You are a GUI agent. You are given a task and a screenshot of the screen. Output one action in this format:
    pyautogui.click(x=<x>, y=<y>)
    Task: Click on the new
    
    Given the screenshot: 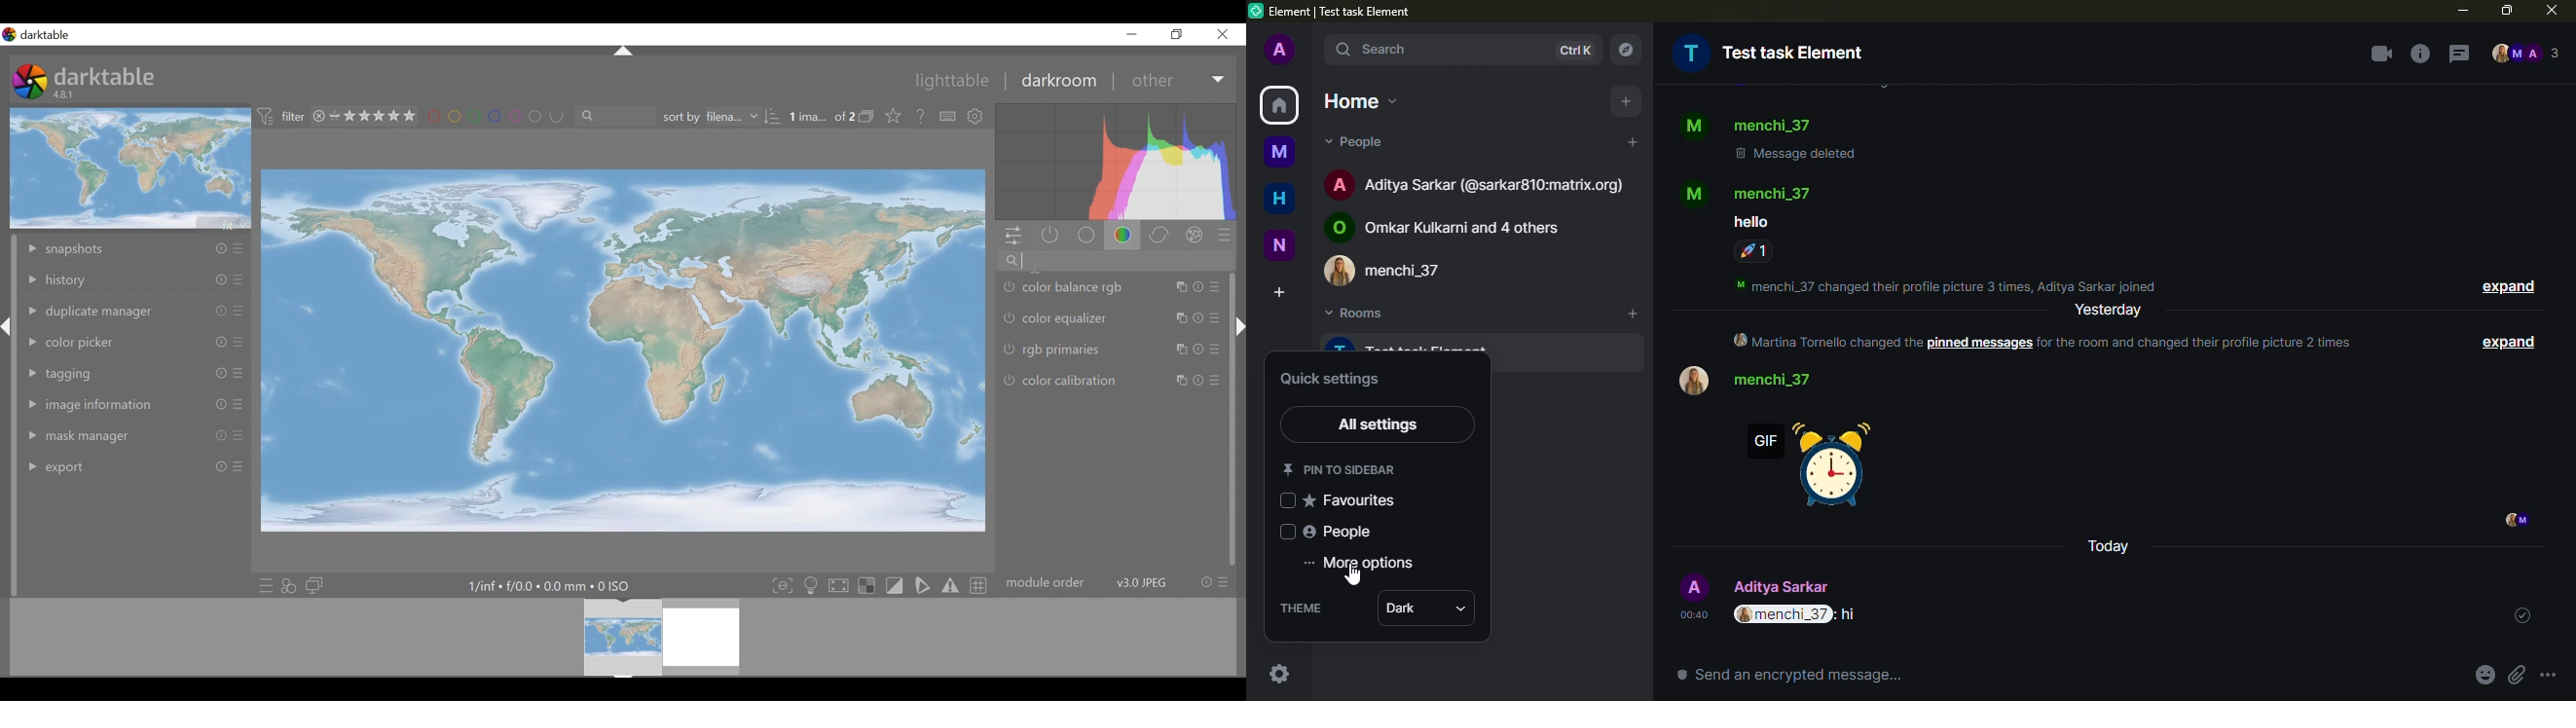 What is the action you would take?
    pyautogui.click(x=1278, y=244)
    